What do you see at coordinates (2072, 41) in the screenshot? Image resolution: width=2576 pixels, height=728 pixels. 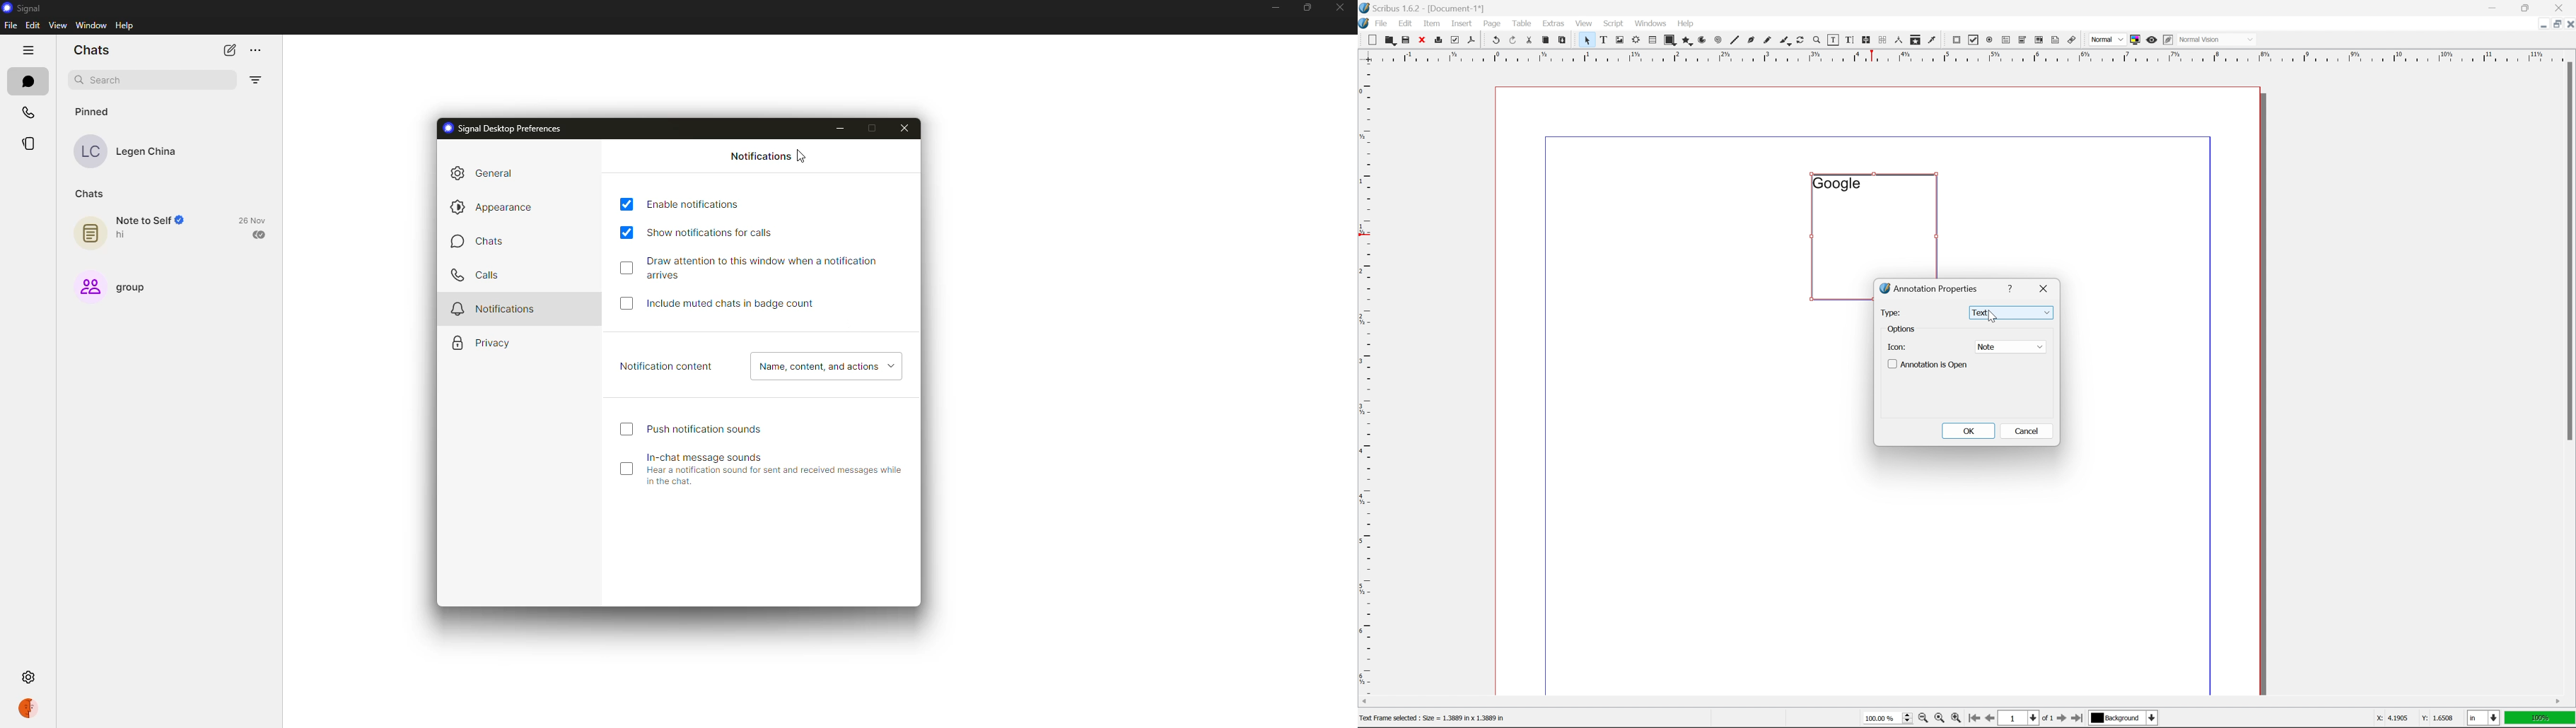 I see `link annotation` at bounding box center [2072, 41].